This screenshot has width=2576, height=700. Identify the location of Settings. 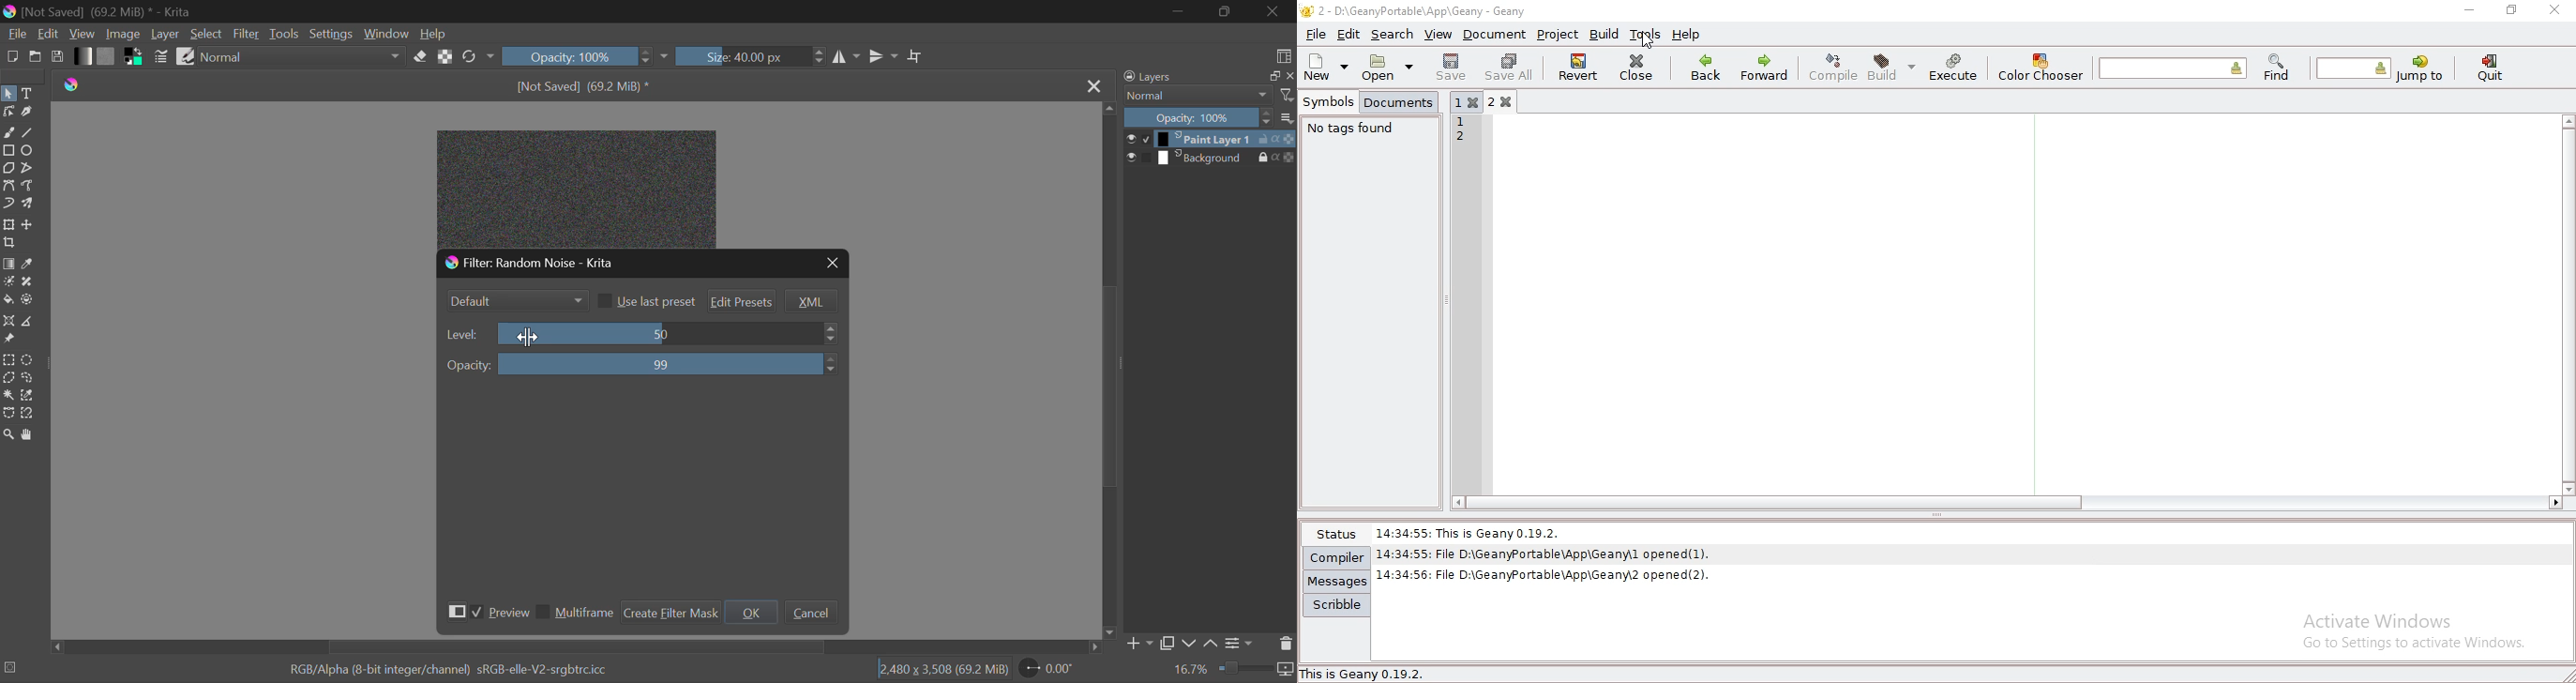
(1238, 642).